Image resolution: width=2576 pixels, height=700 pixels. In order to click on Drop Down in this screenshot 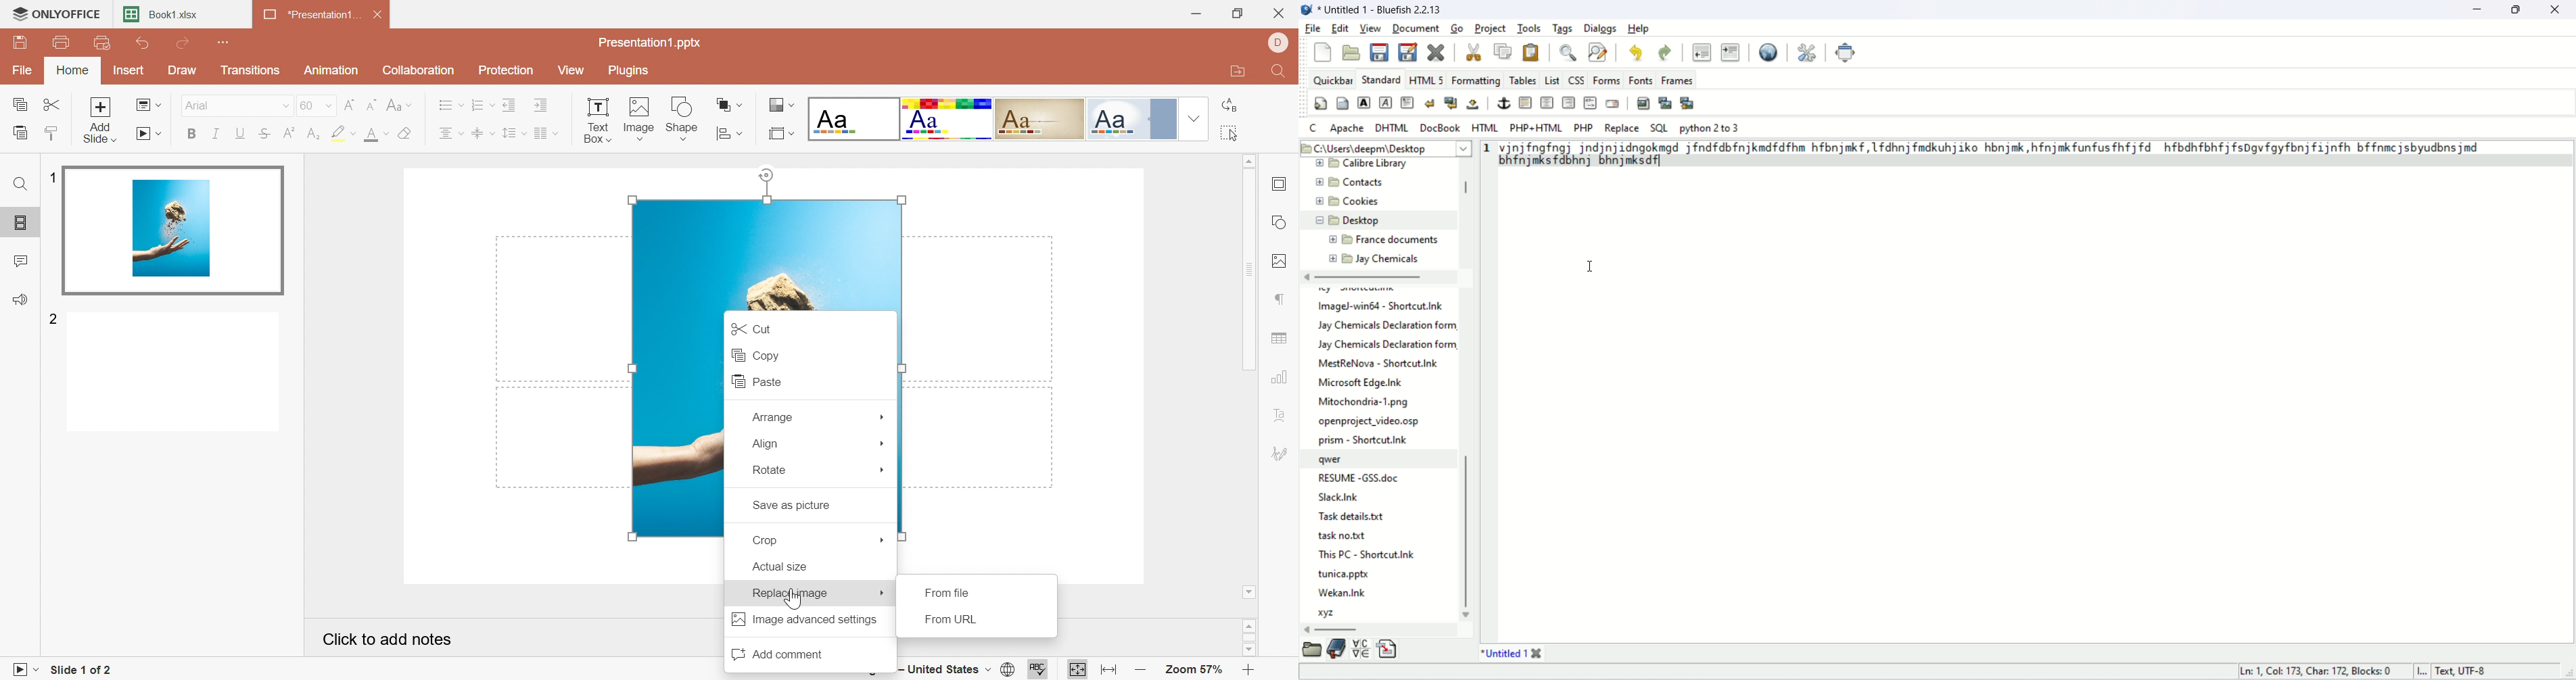, I will do `click(884, 442)`.